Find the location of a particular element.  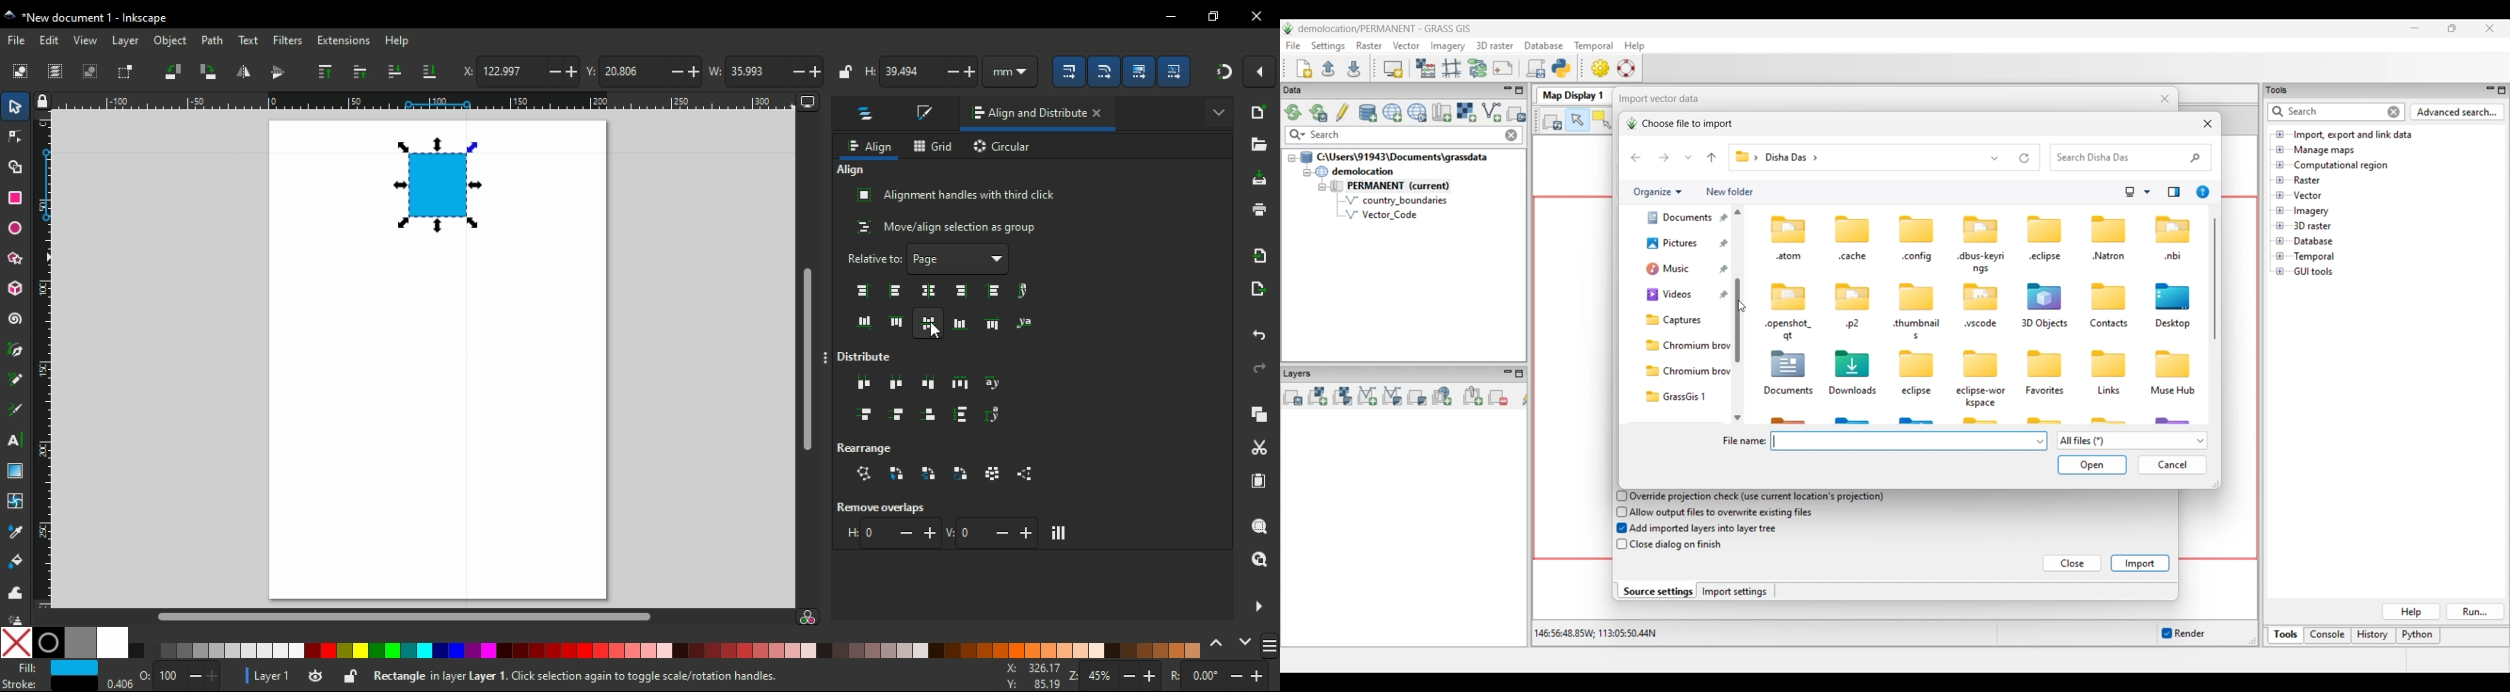

redo is located at coordinates (1260, 368).